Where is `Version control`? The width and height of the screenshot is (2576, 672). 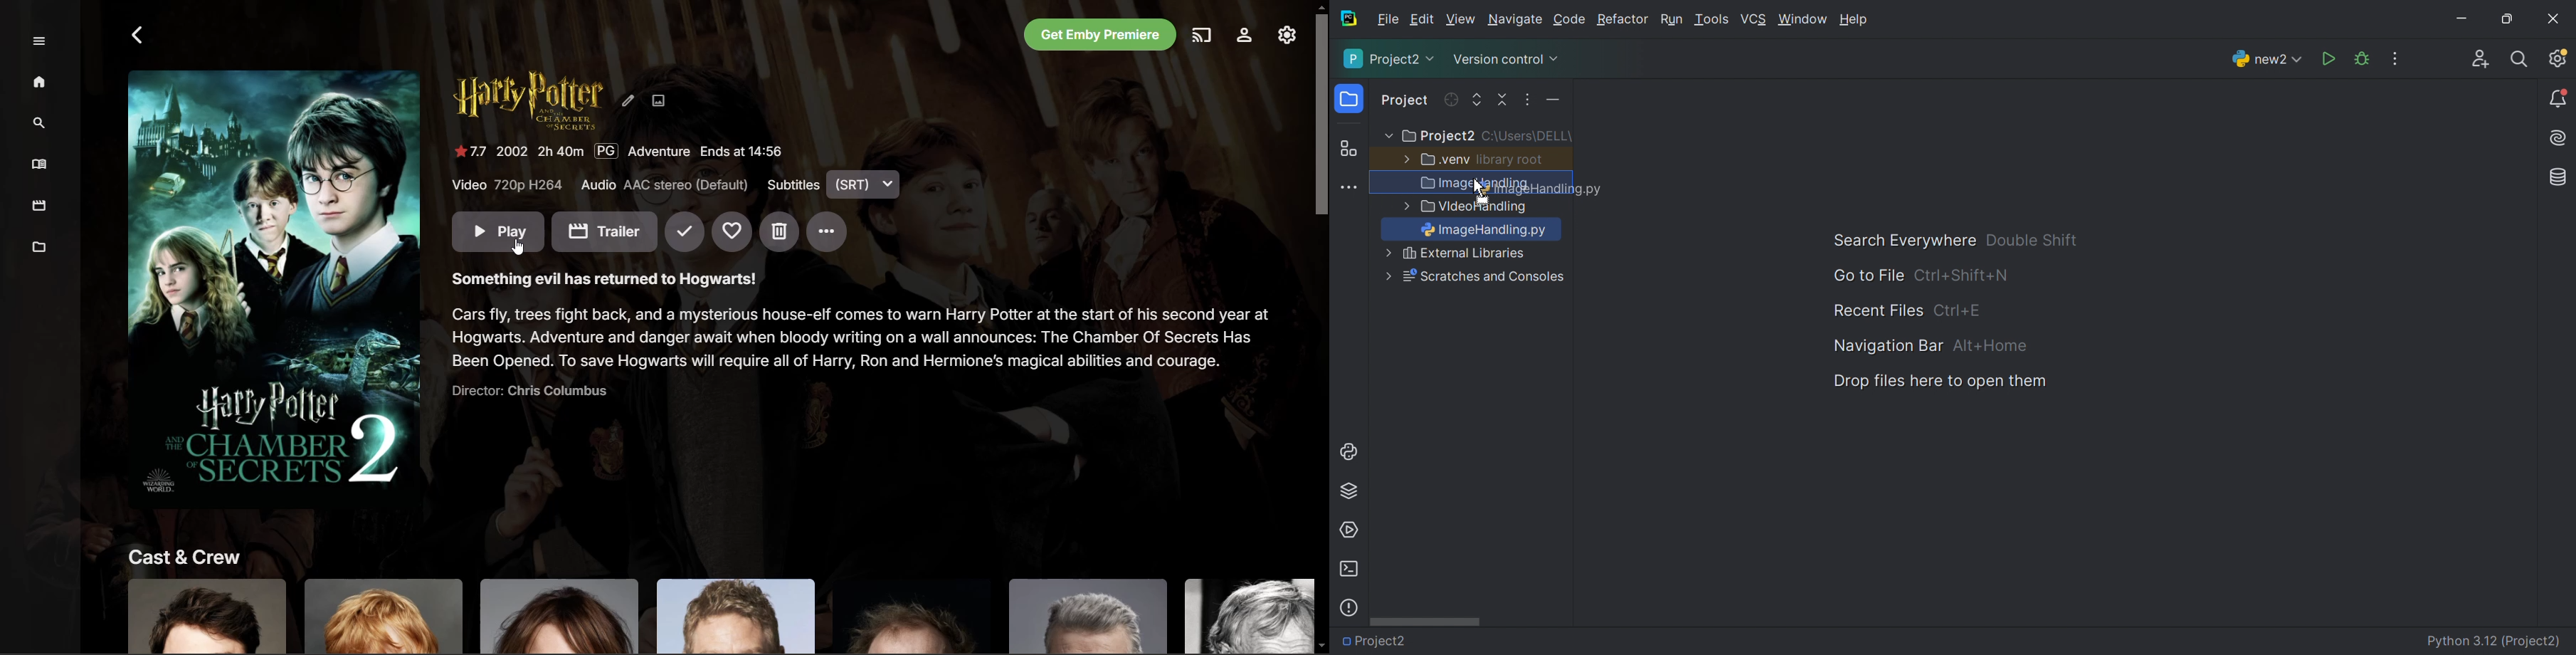 Version control is located at coordinates (1505, 62).